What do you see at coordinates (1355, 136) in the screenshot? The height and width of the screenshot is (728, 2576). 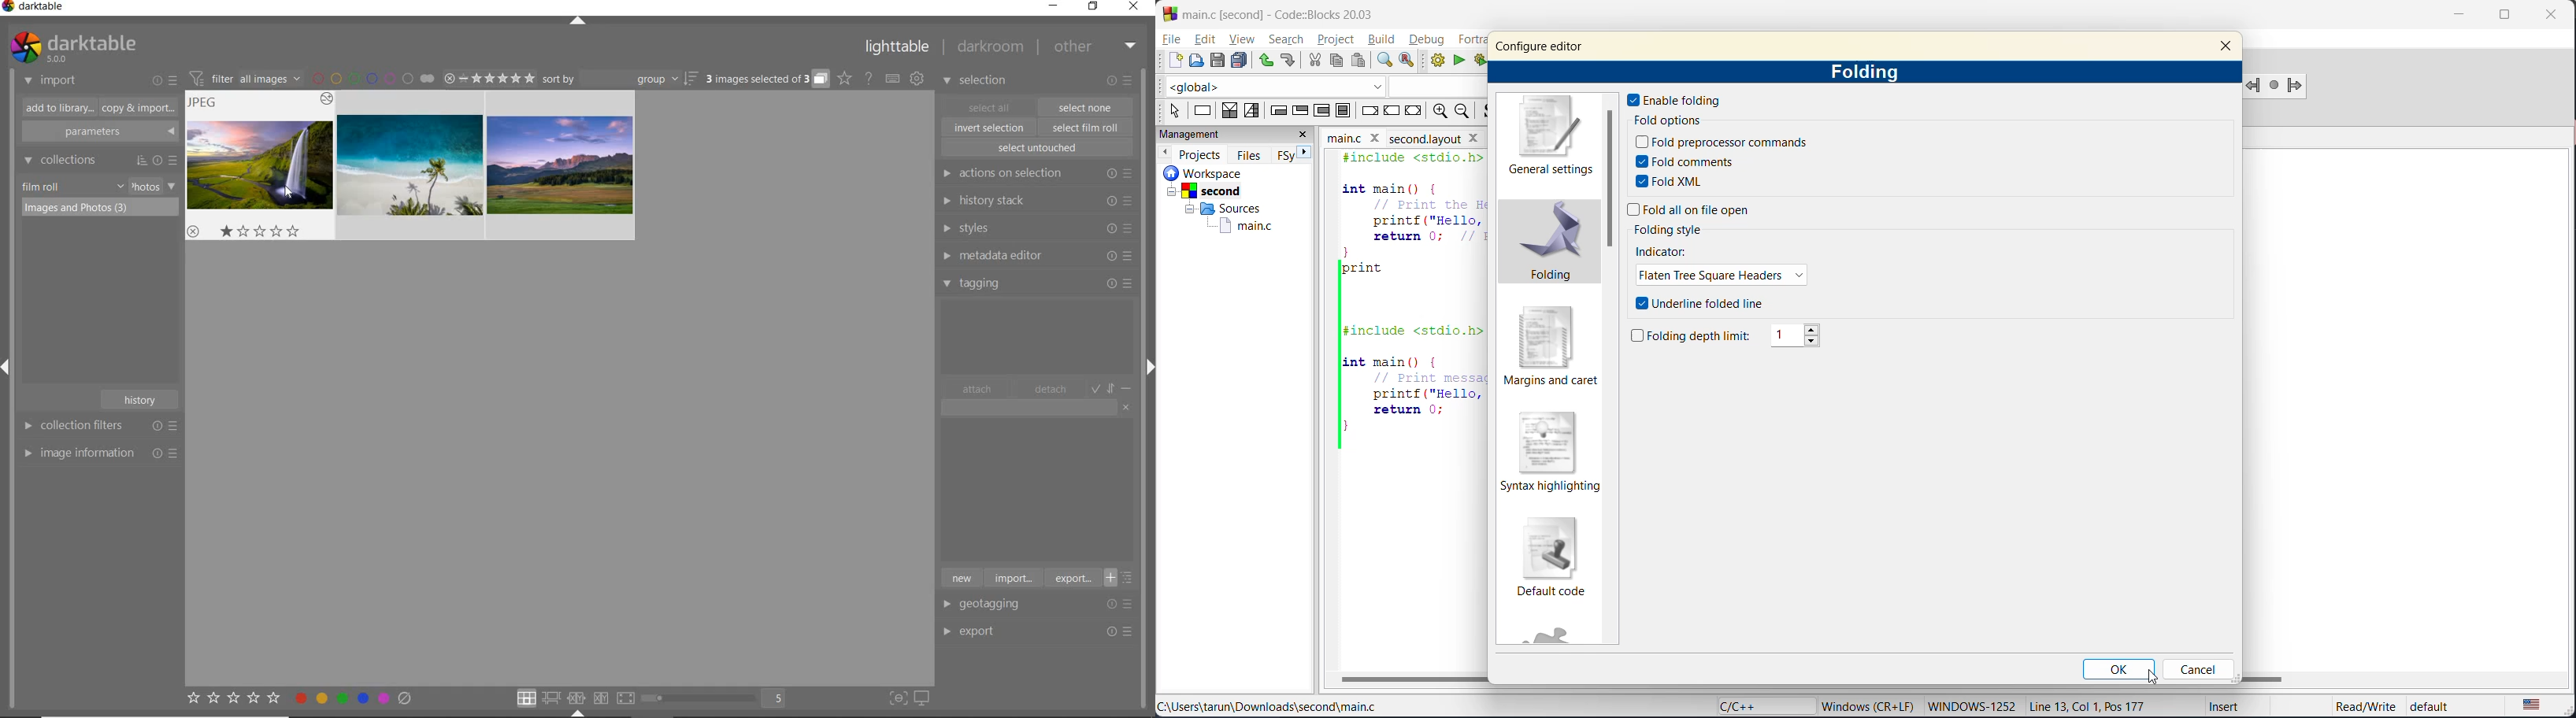 I see `file name` at bounding box center [1355, 136].